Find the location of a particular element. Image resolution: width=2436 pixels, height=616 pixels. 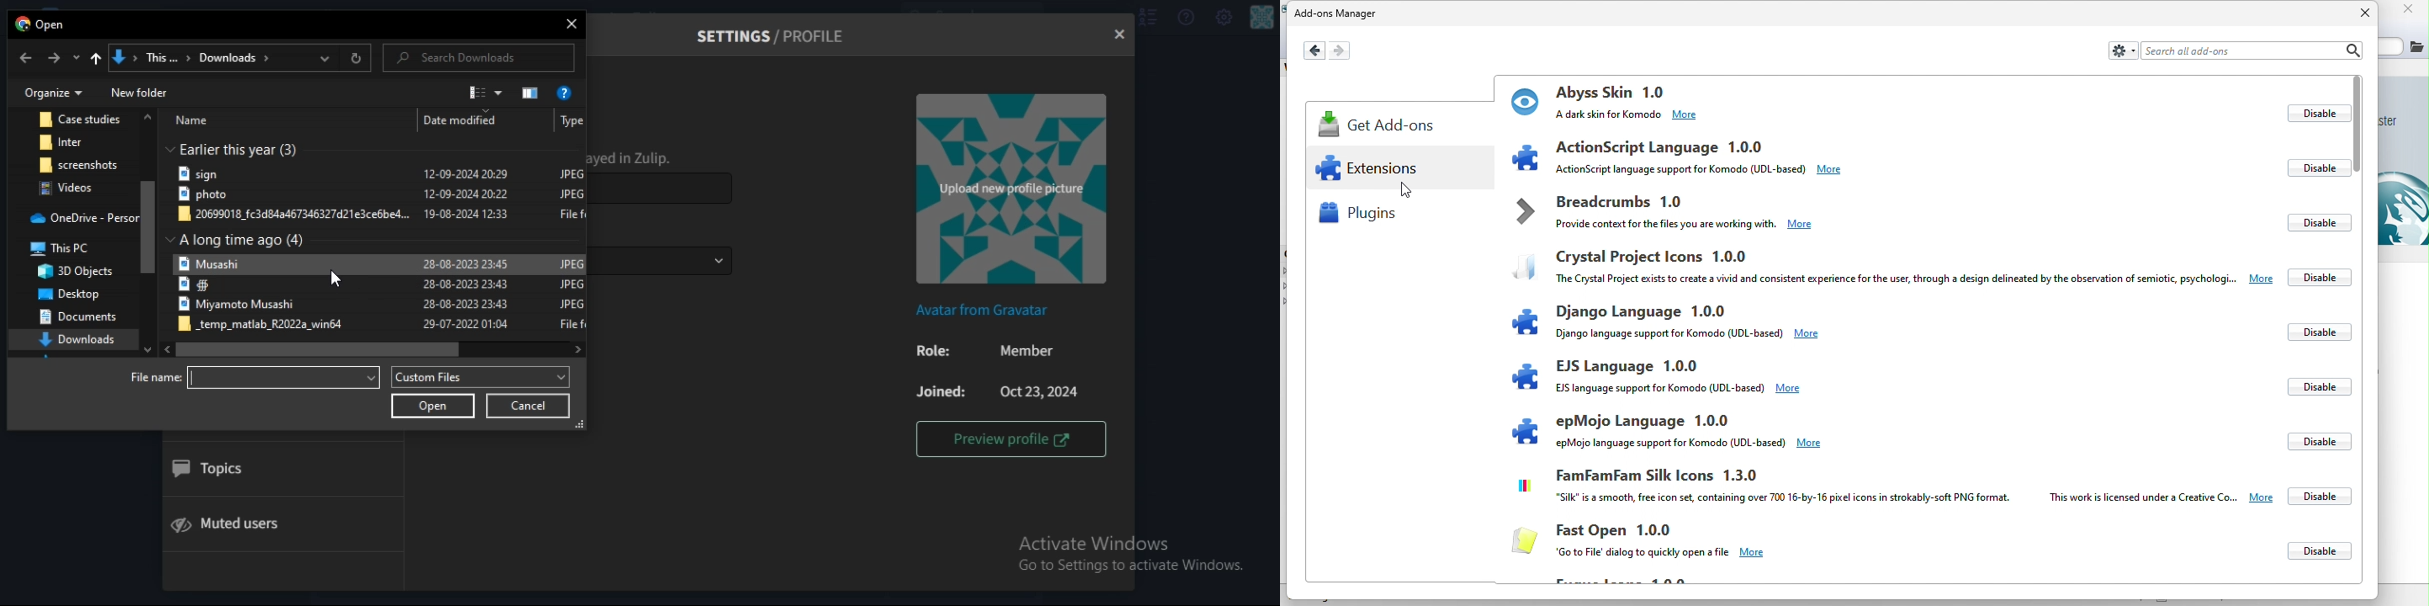

new folder is located at coordinates (139, 91).